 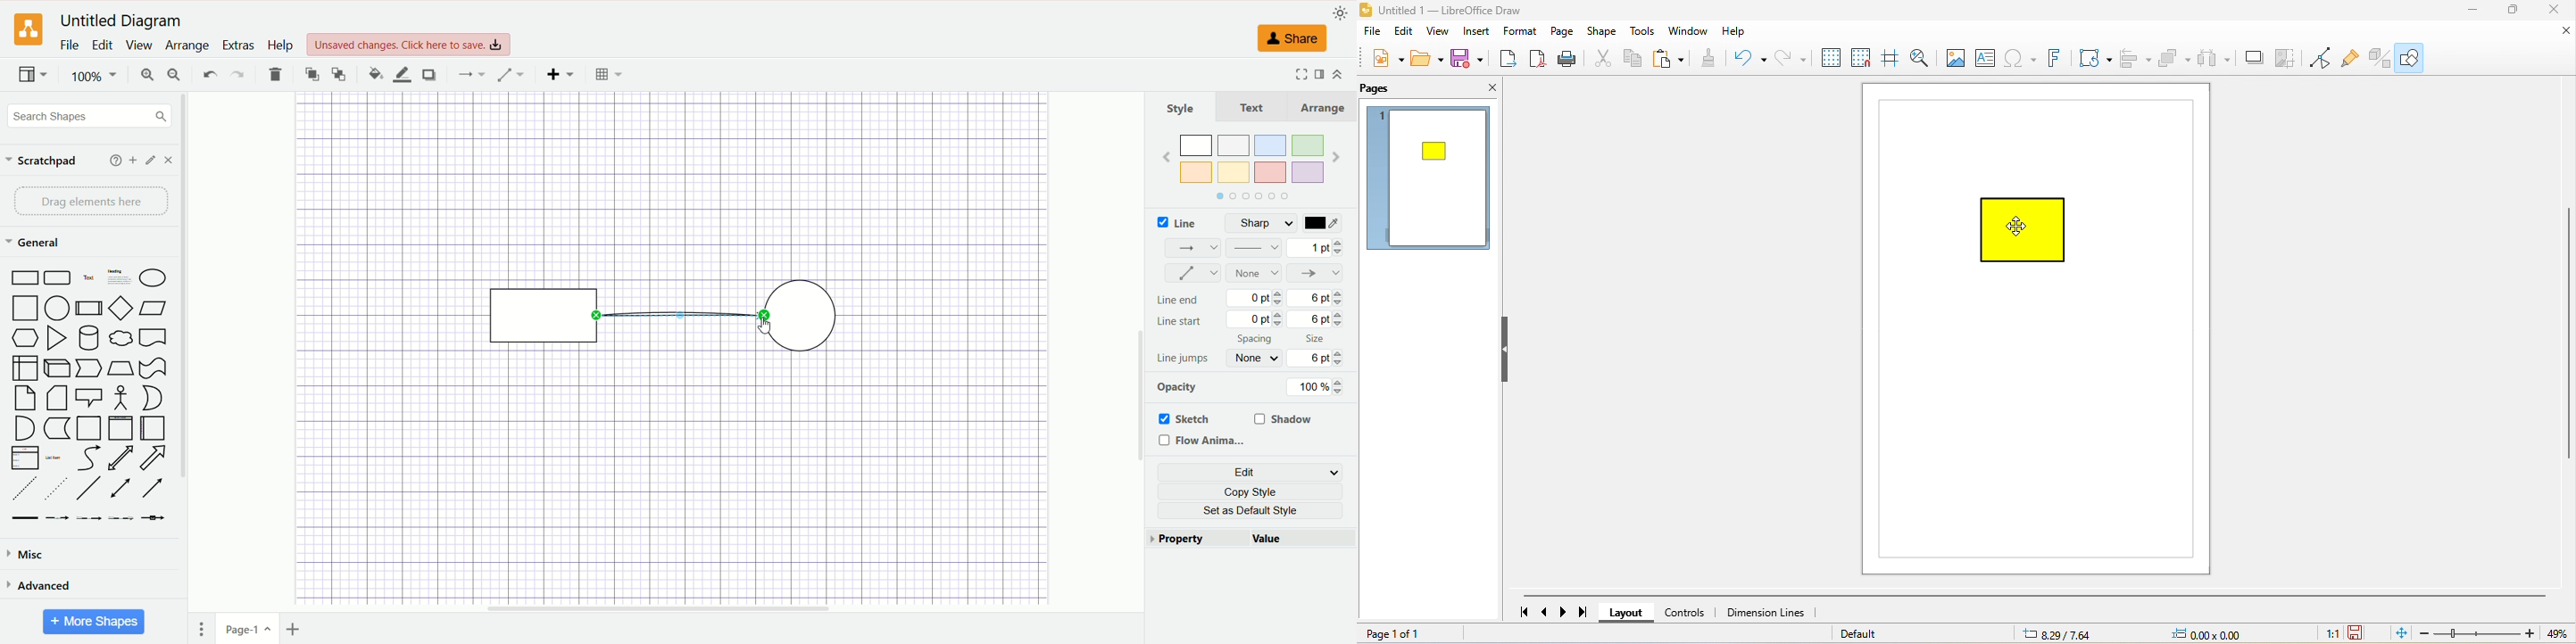 What do you see at coordinates (158, 458) in the screenshot?
I see `Arrow` at bounding box center [158, 458].